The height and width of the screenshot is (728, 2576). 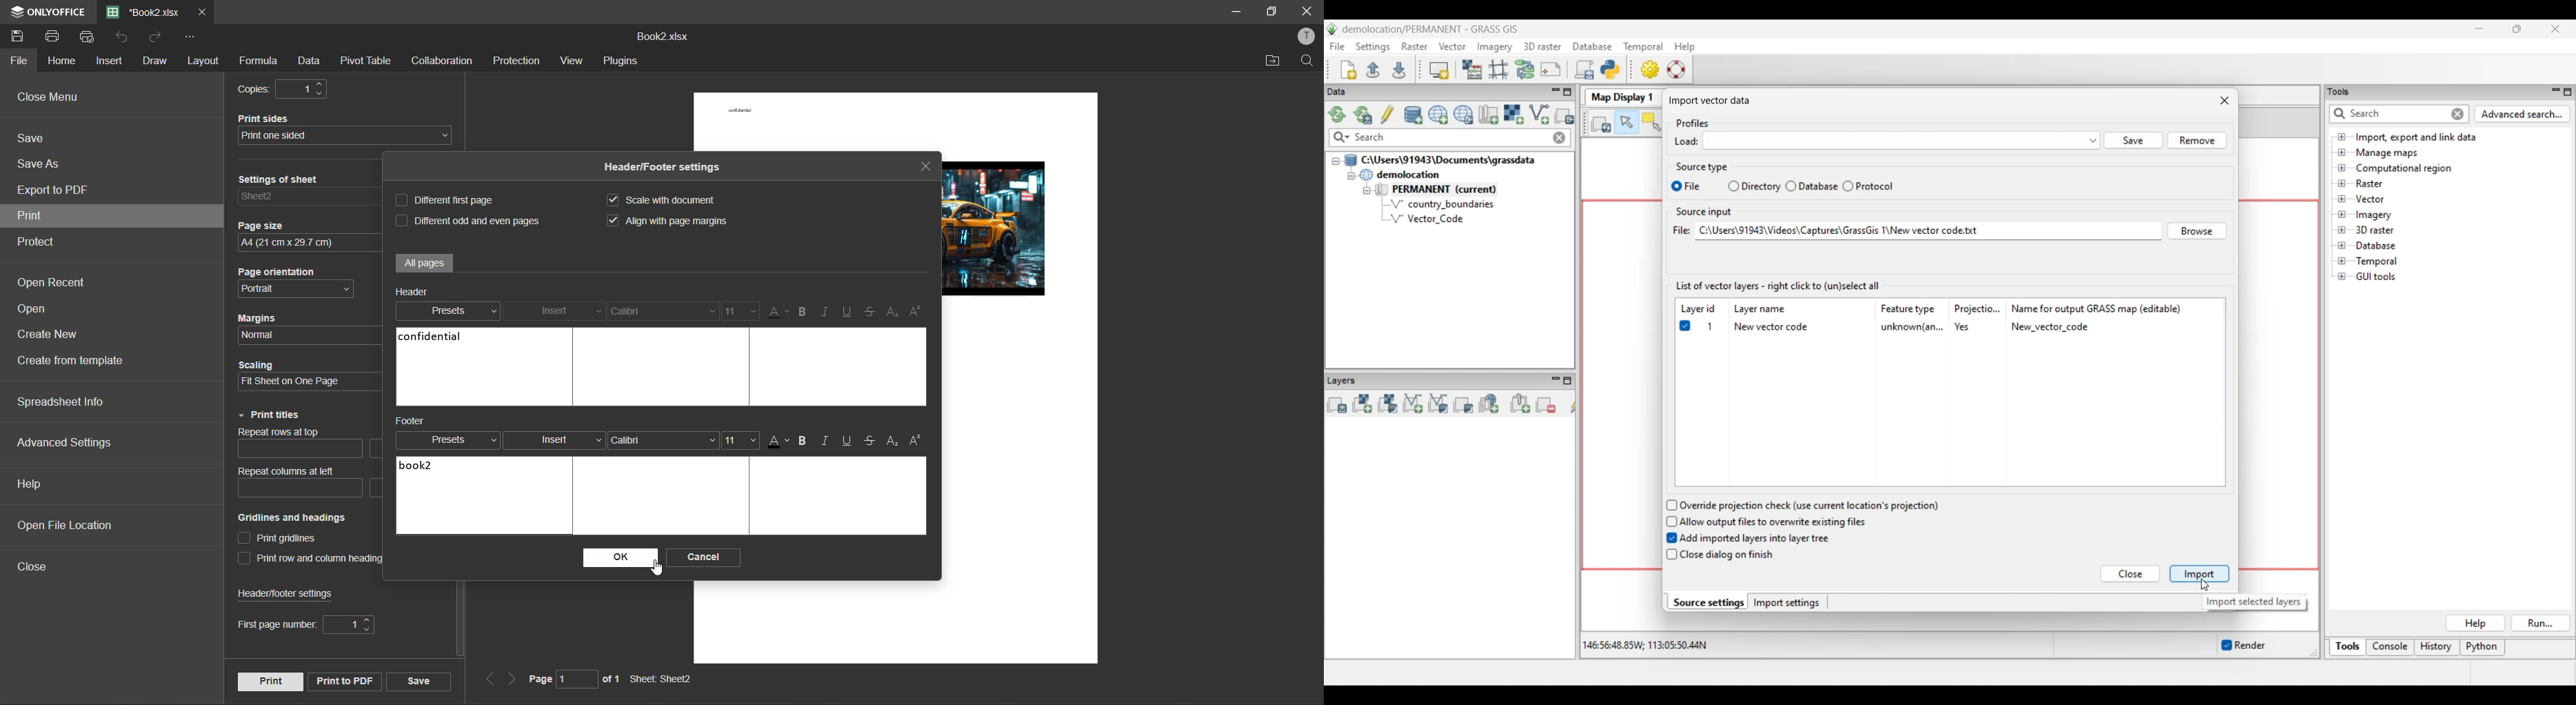 What do you see at coordinates (665, 310) in the screenshot?
I see `font style` at bounding box center [665, 310].